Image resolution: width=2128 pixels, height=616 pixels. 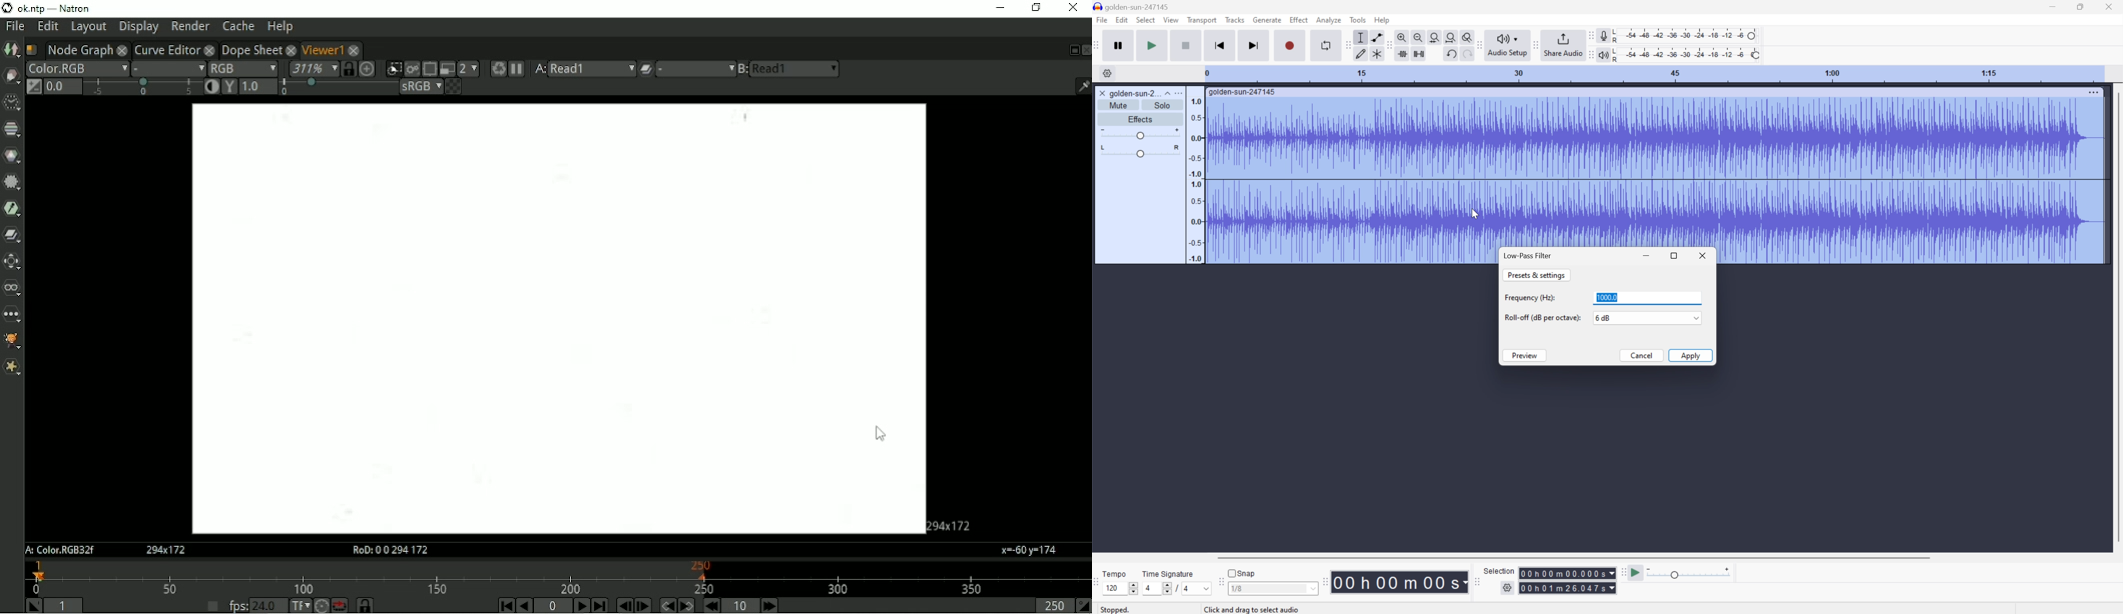 I want to click on Recording level: 62%, so click(x=1686, y=35).